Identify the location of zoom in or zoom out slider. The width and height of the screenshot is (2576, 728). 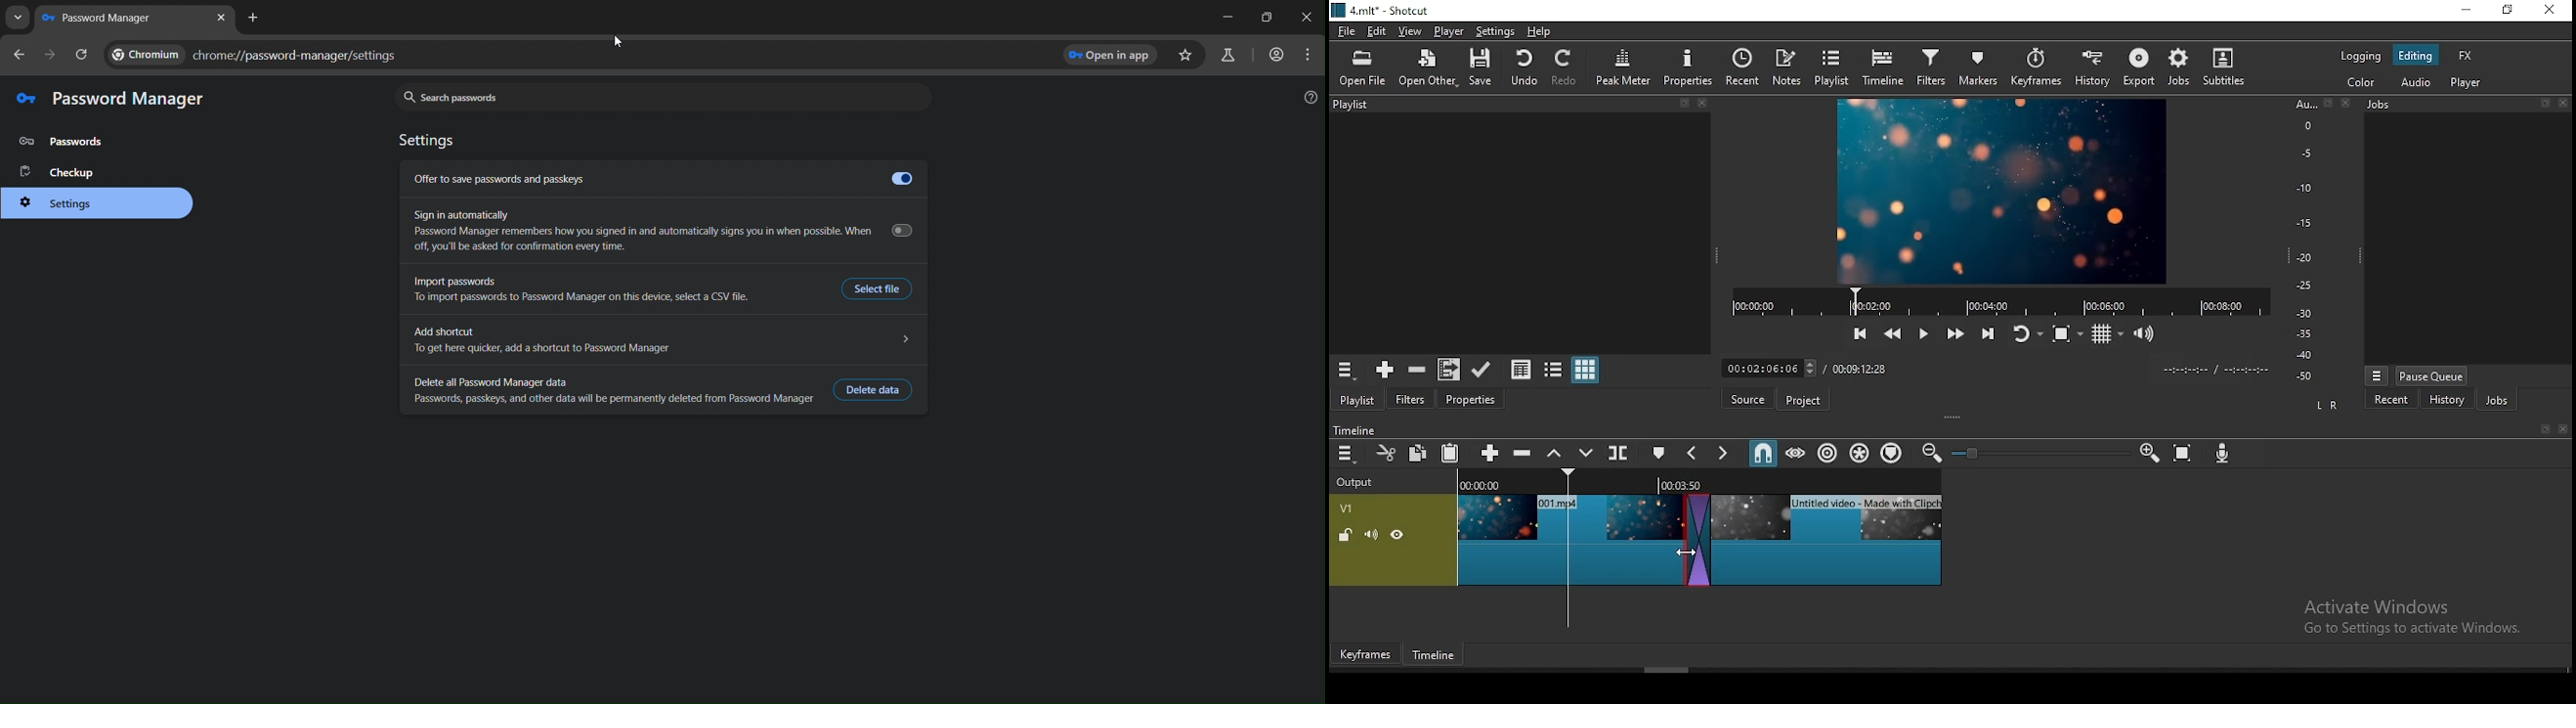
(2034, 453).